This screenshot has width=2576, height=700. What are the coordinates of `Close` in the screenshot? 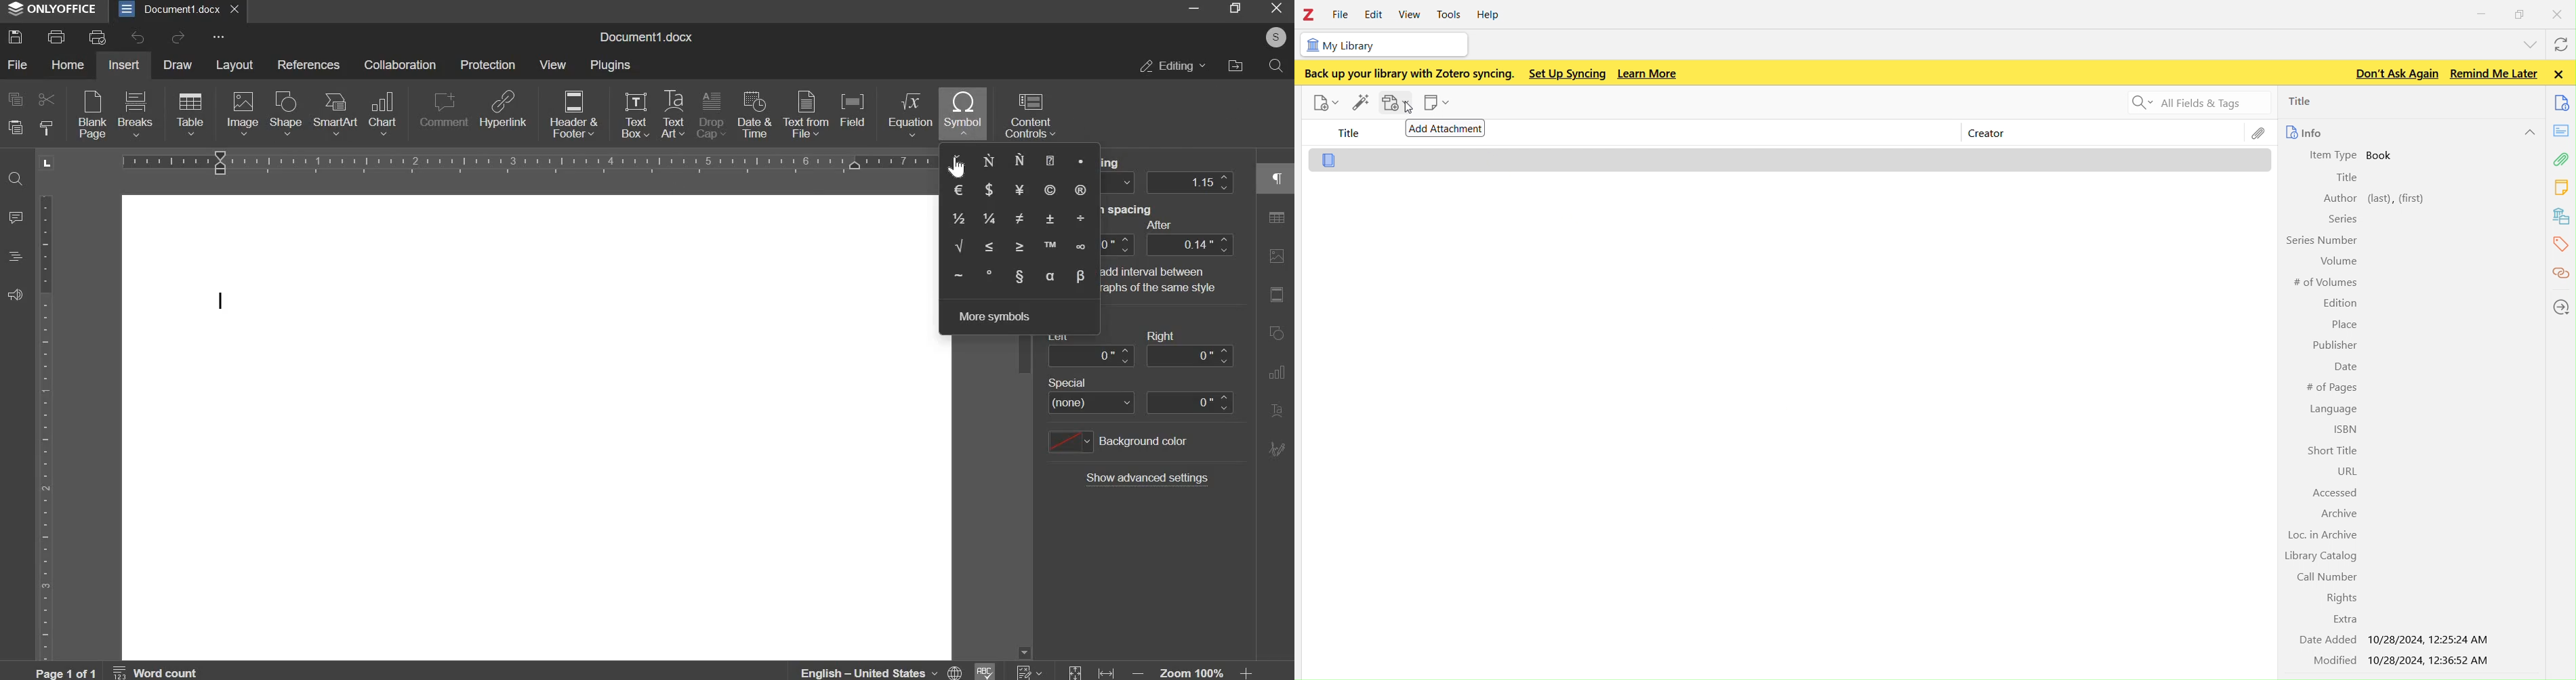 It's located at (2559, 74).